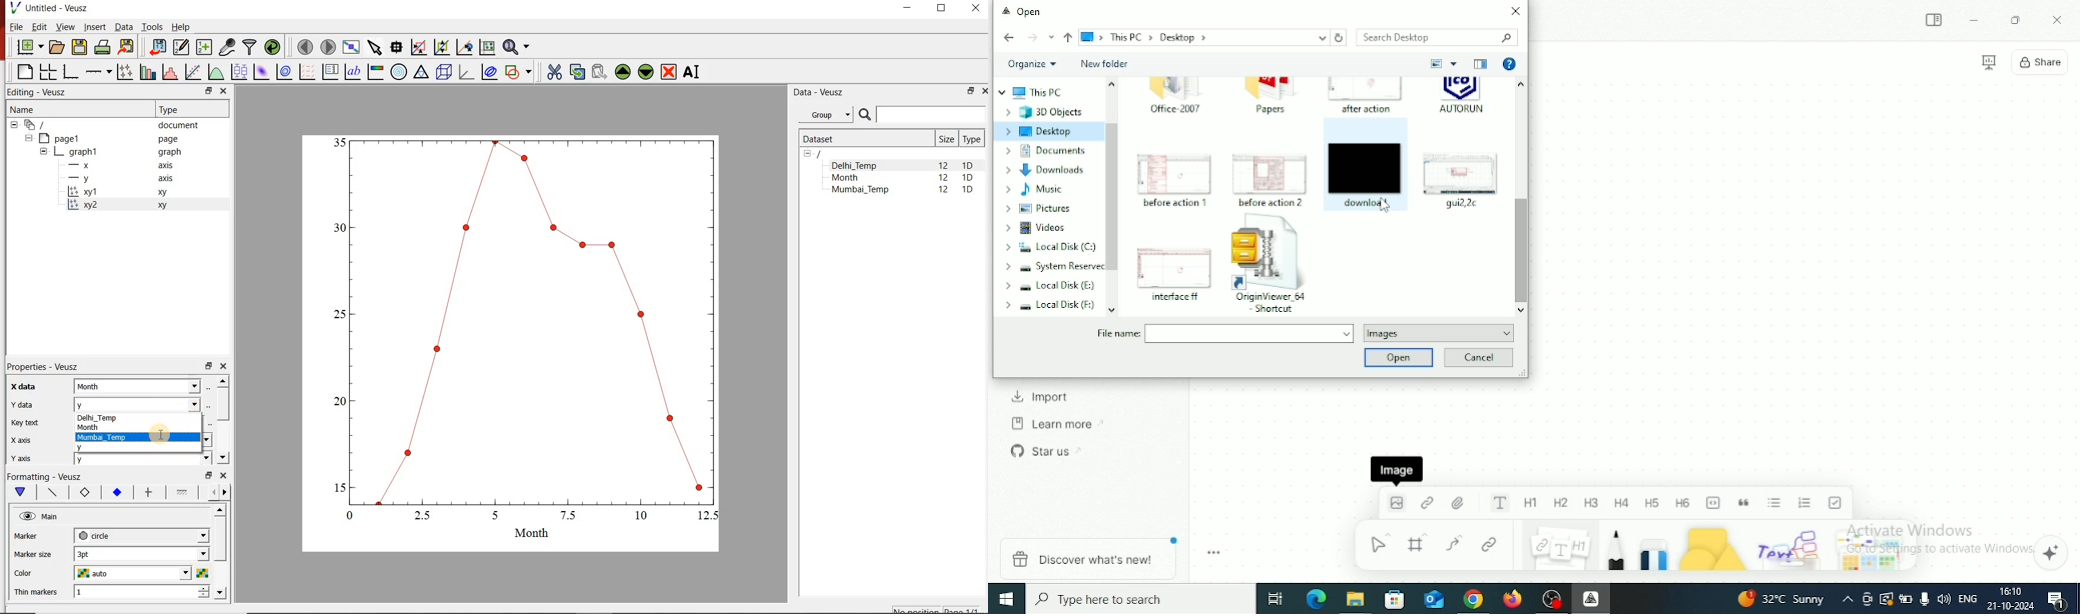  I want to click on Tick labels, so click(116, 490).